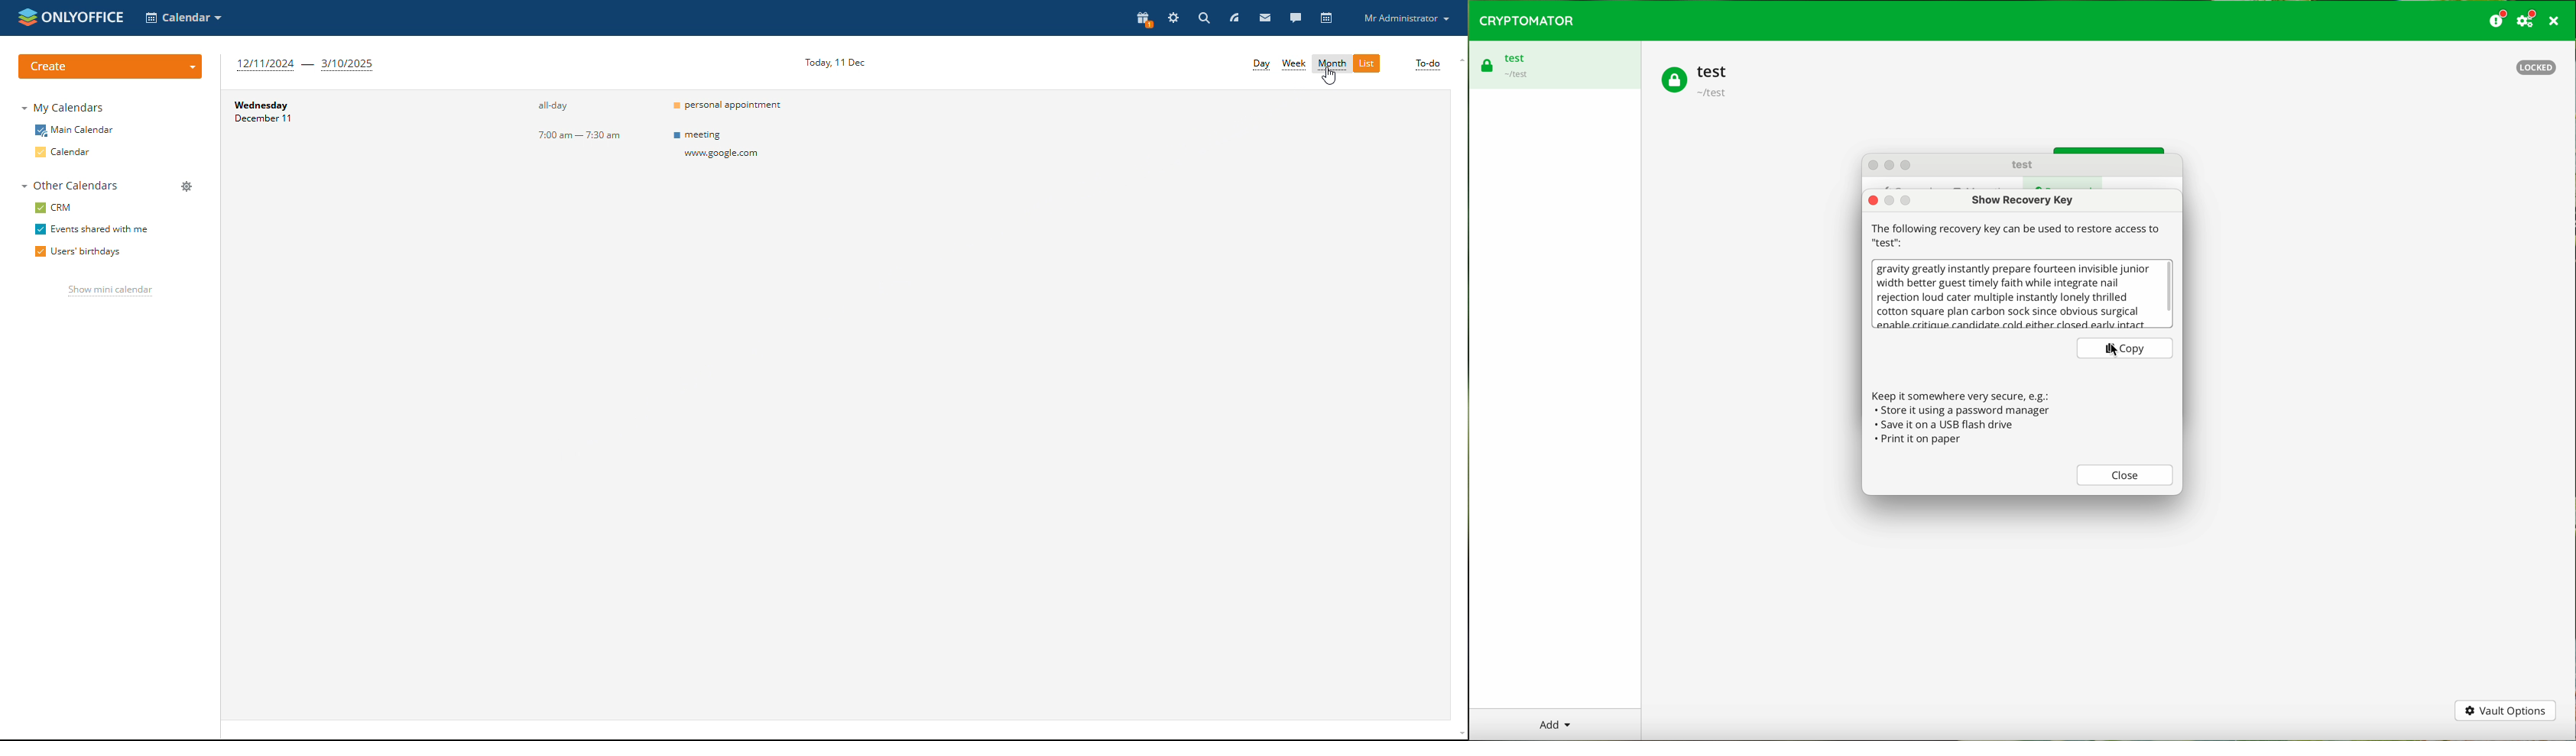 The image size is (2576, 756). What do you see at coordinates (1873, 201) in the screenshot?
I see `close popup` at bounding box center [1873, 201].